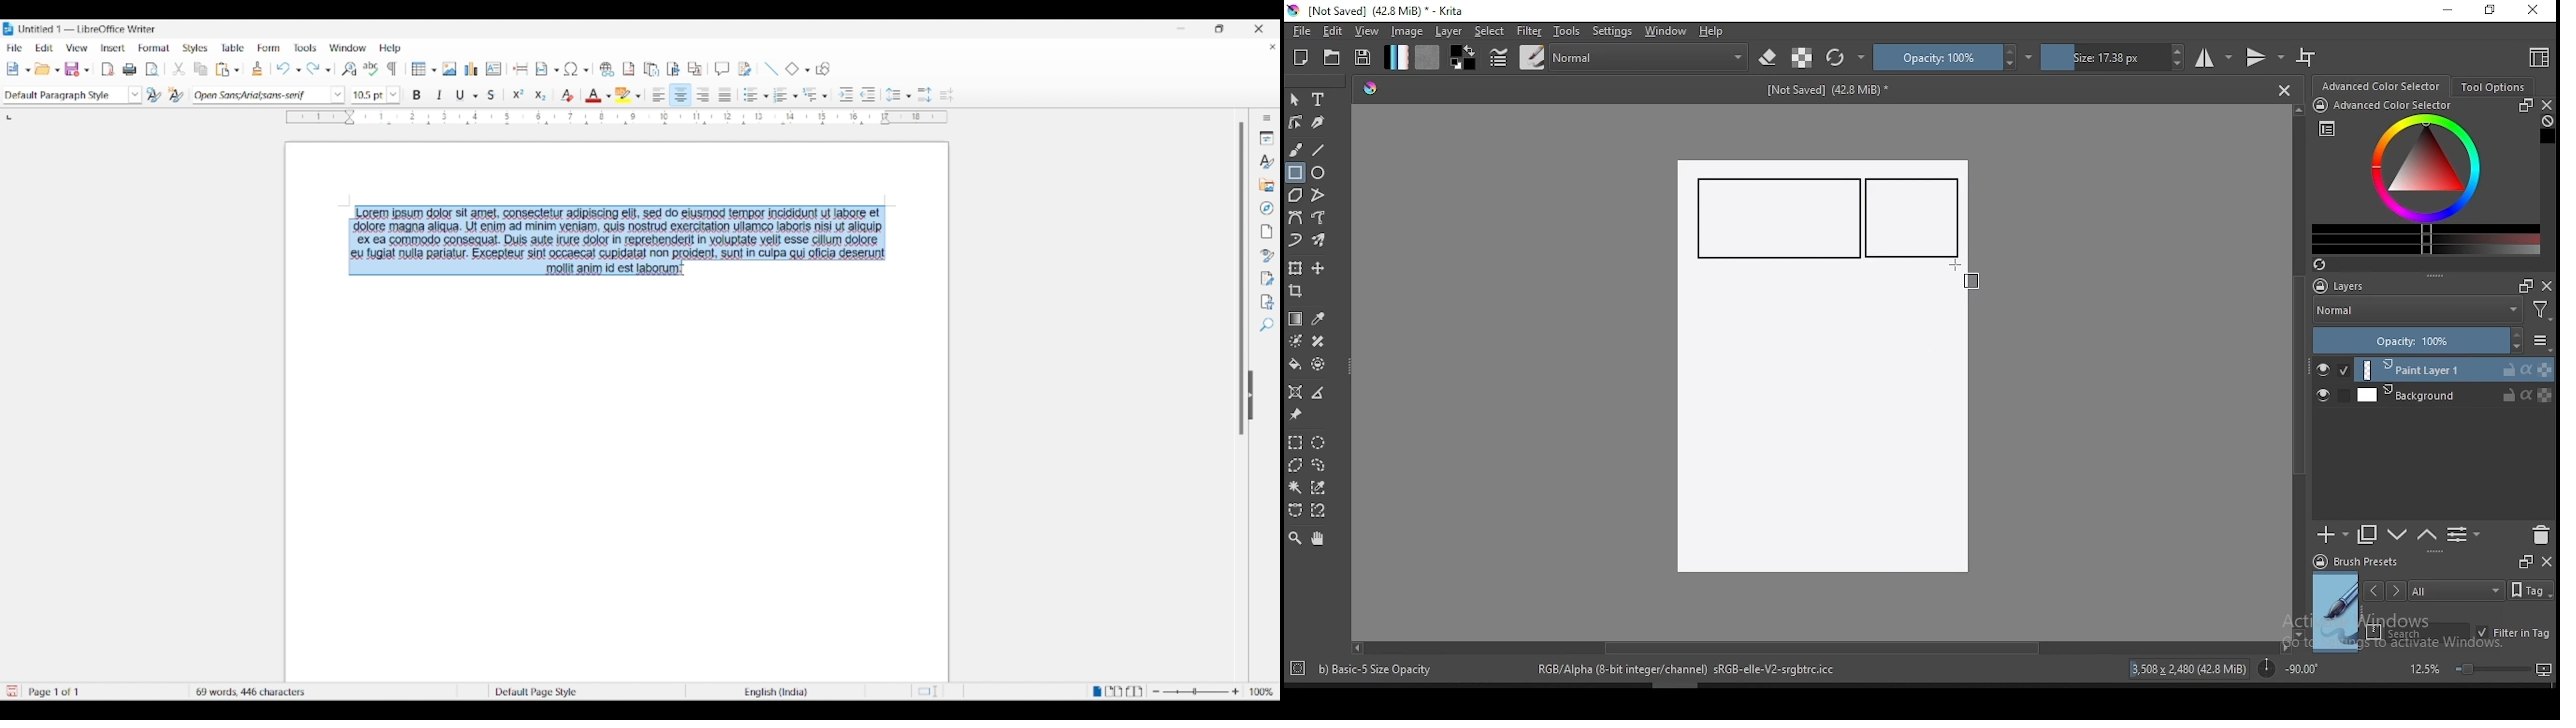 The height and width of the screenshot is (728, 2576). I want to click on Increase line spacing, so click(925, 95).